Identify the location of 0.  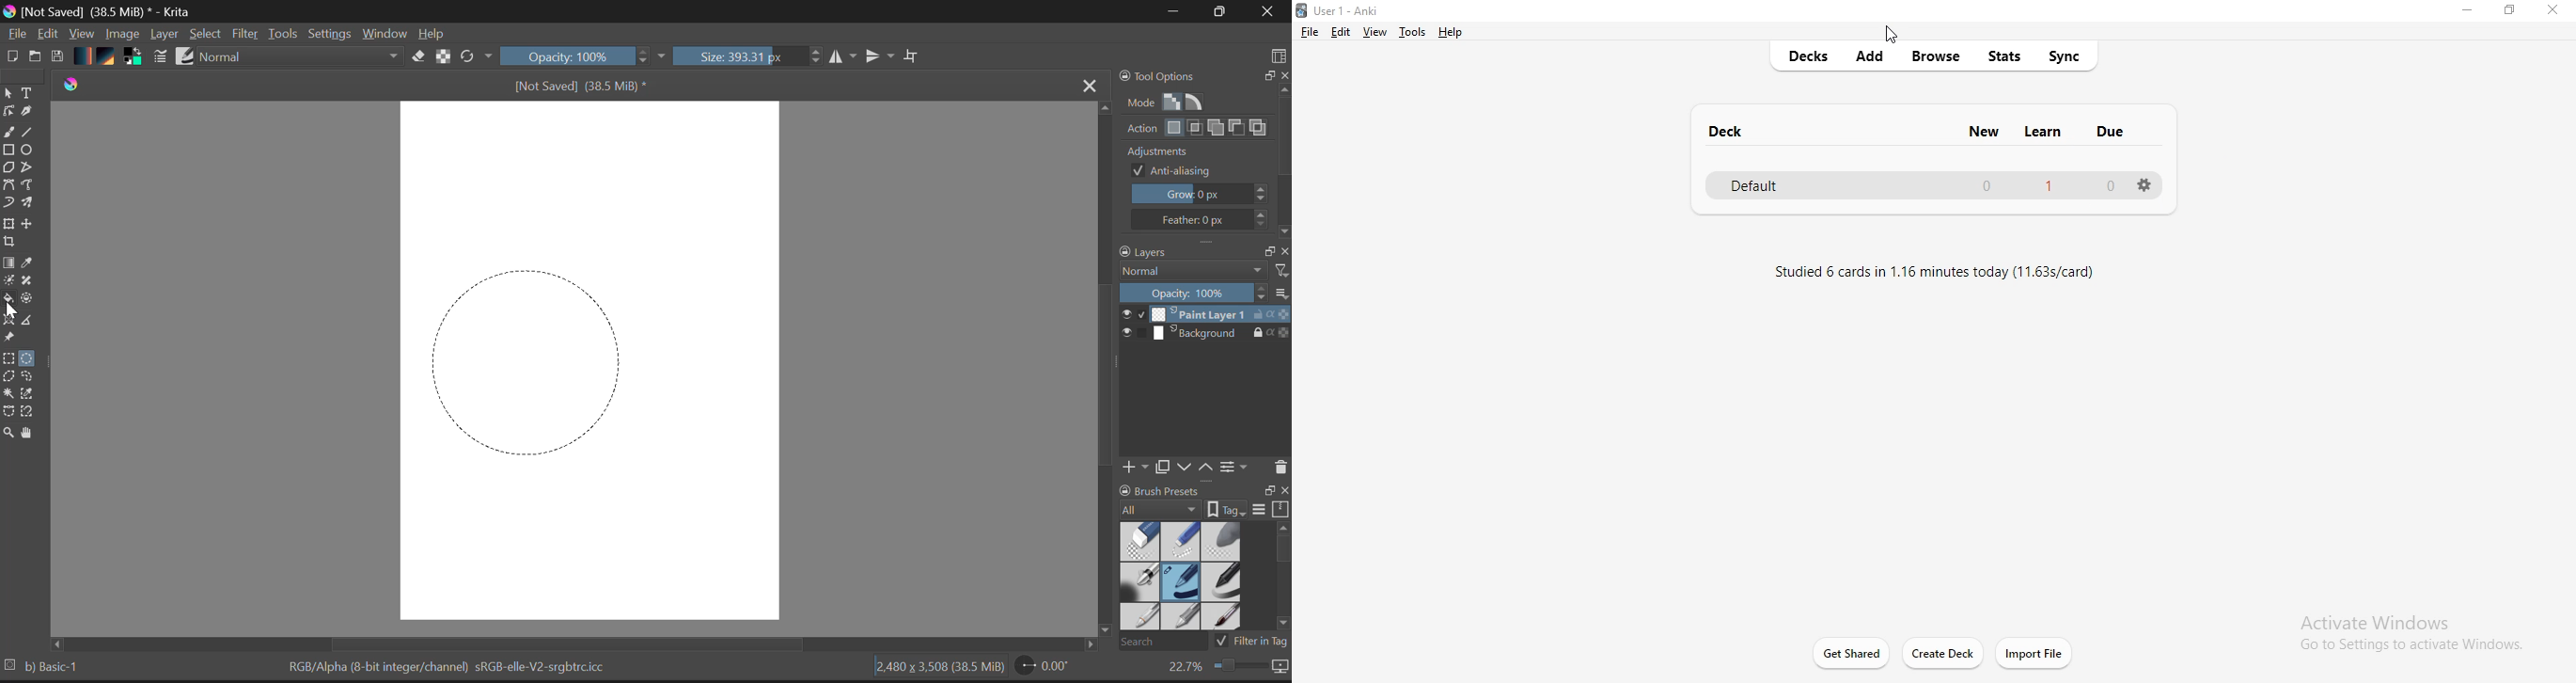
(2107, 186).